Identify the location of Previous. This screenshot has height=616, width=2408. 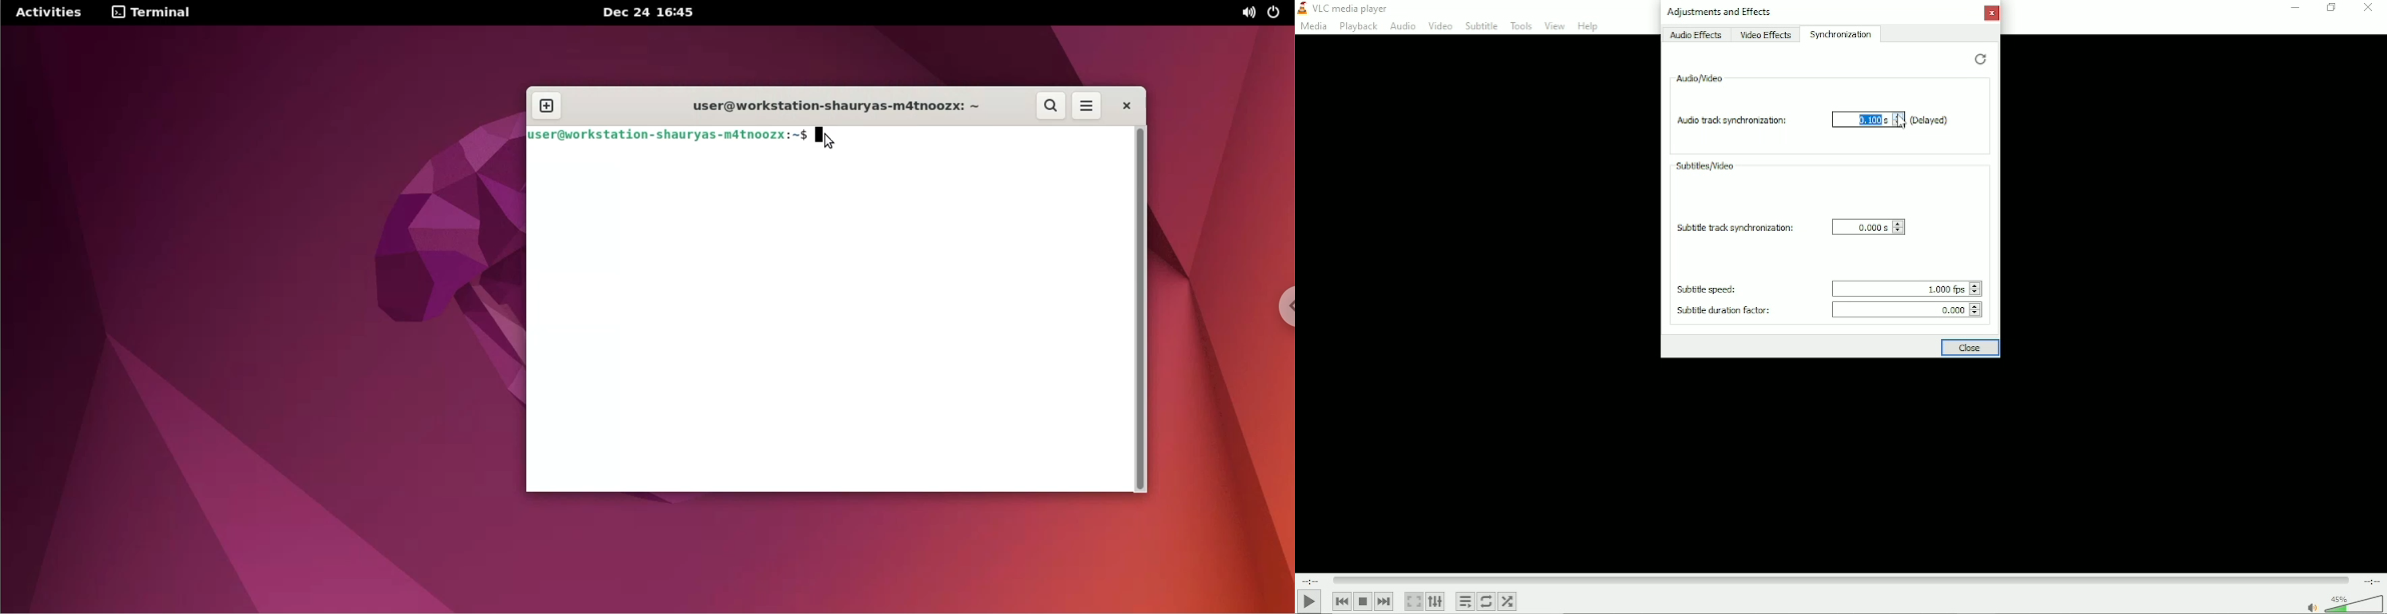
(1343, 600).